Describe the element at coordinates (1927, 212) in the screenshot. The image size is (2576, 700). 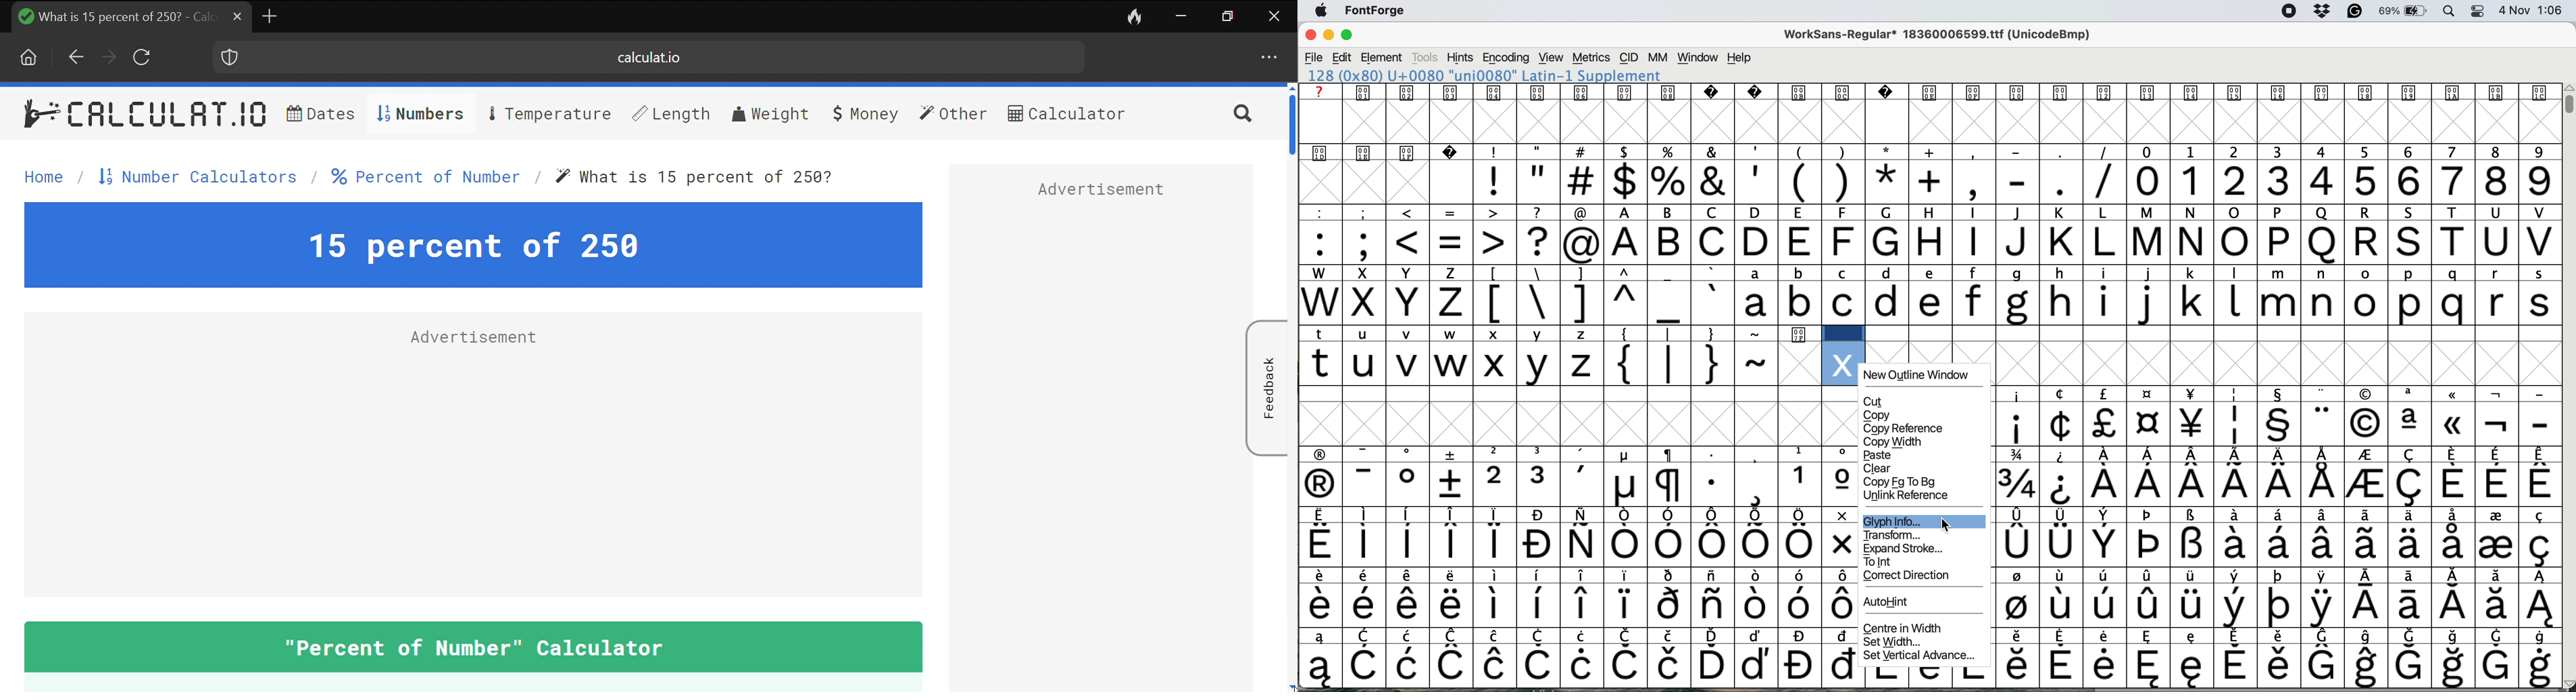
I see `special characters and text` at that location.